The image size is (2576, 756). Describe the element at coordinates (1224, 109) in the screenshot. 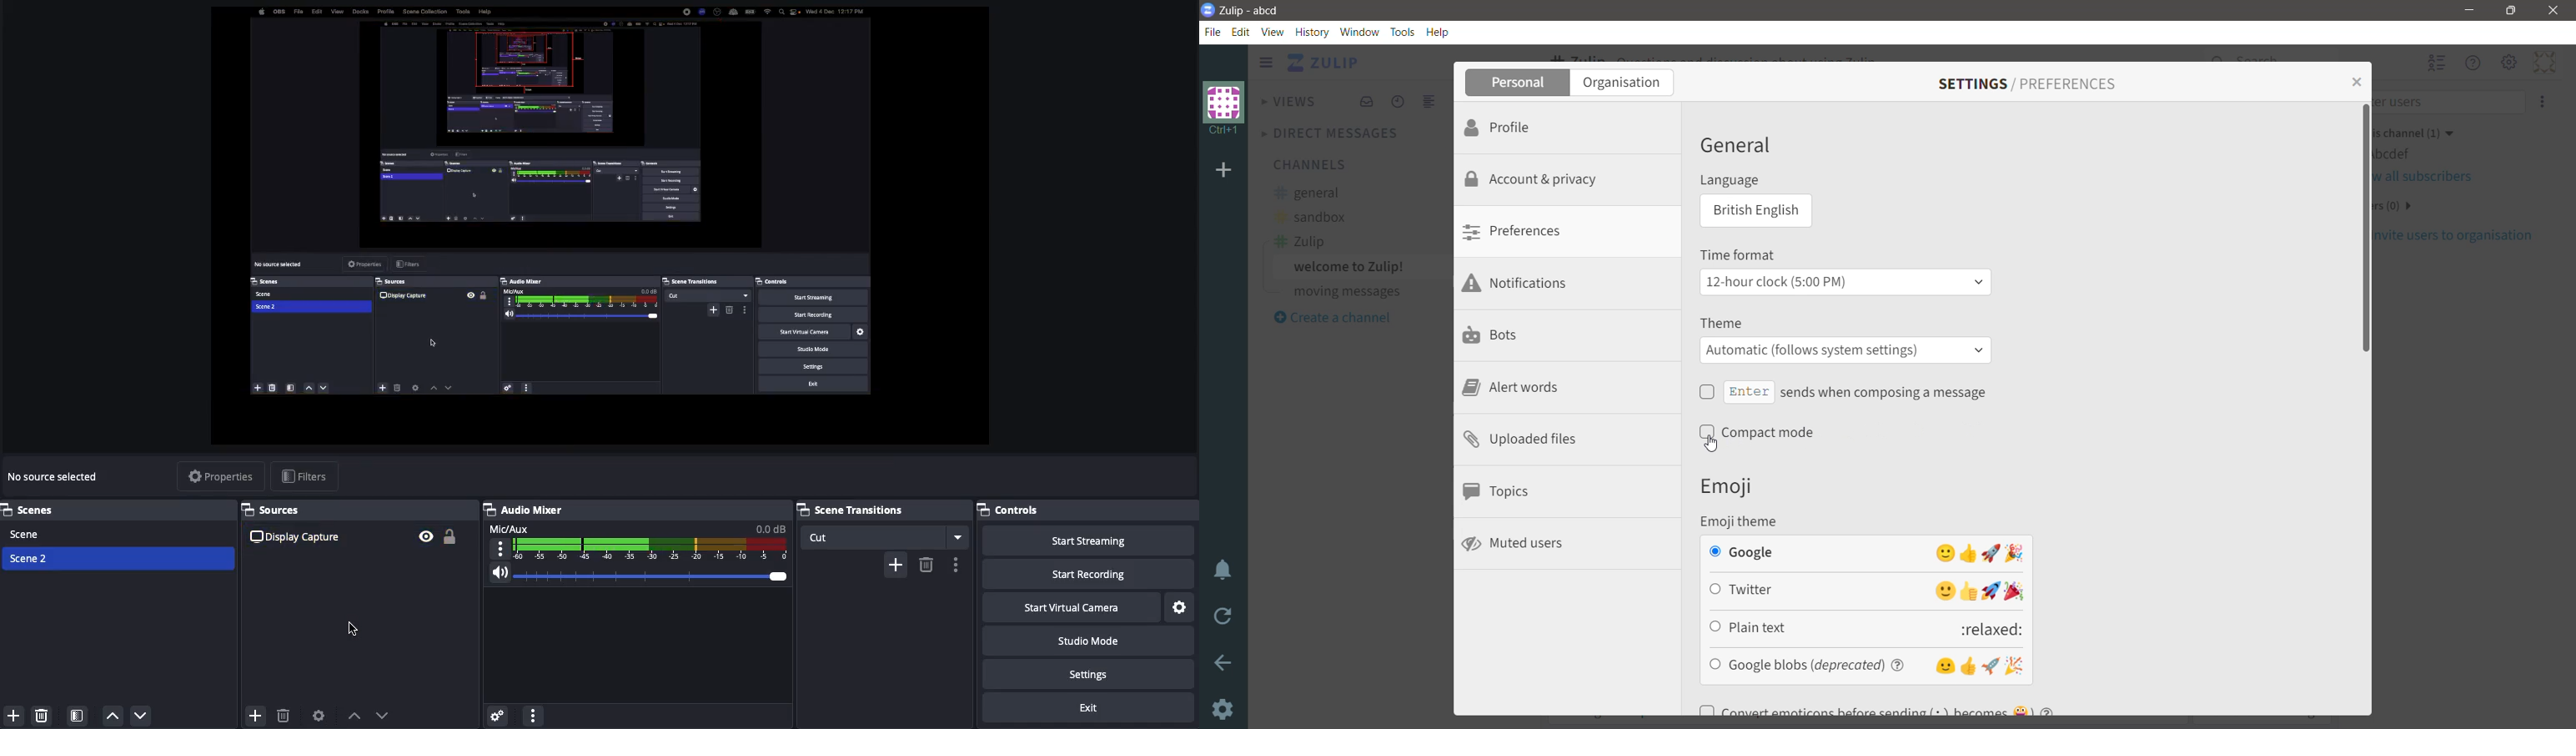

I see `Organization Name` at that location.